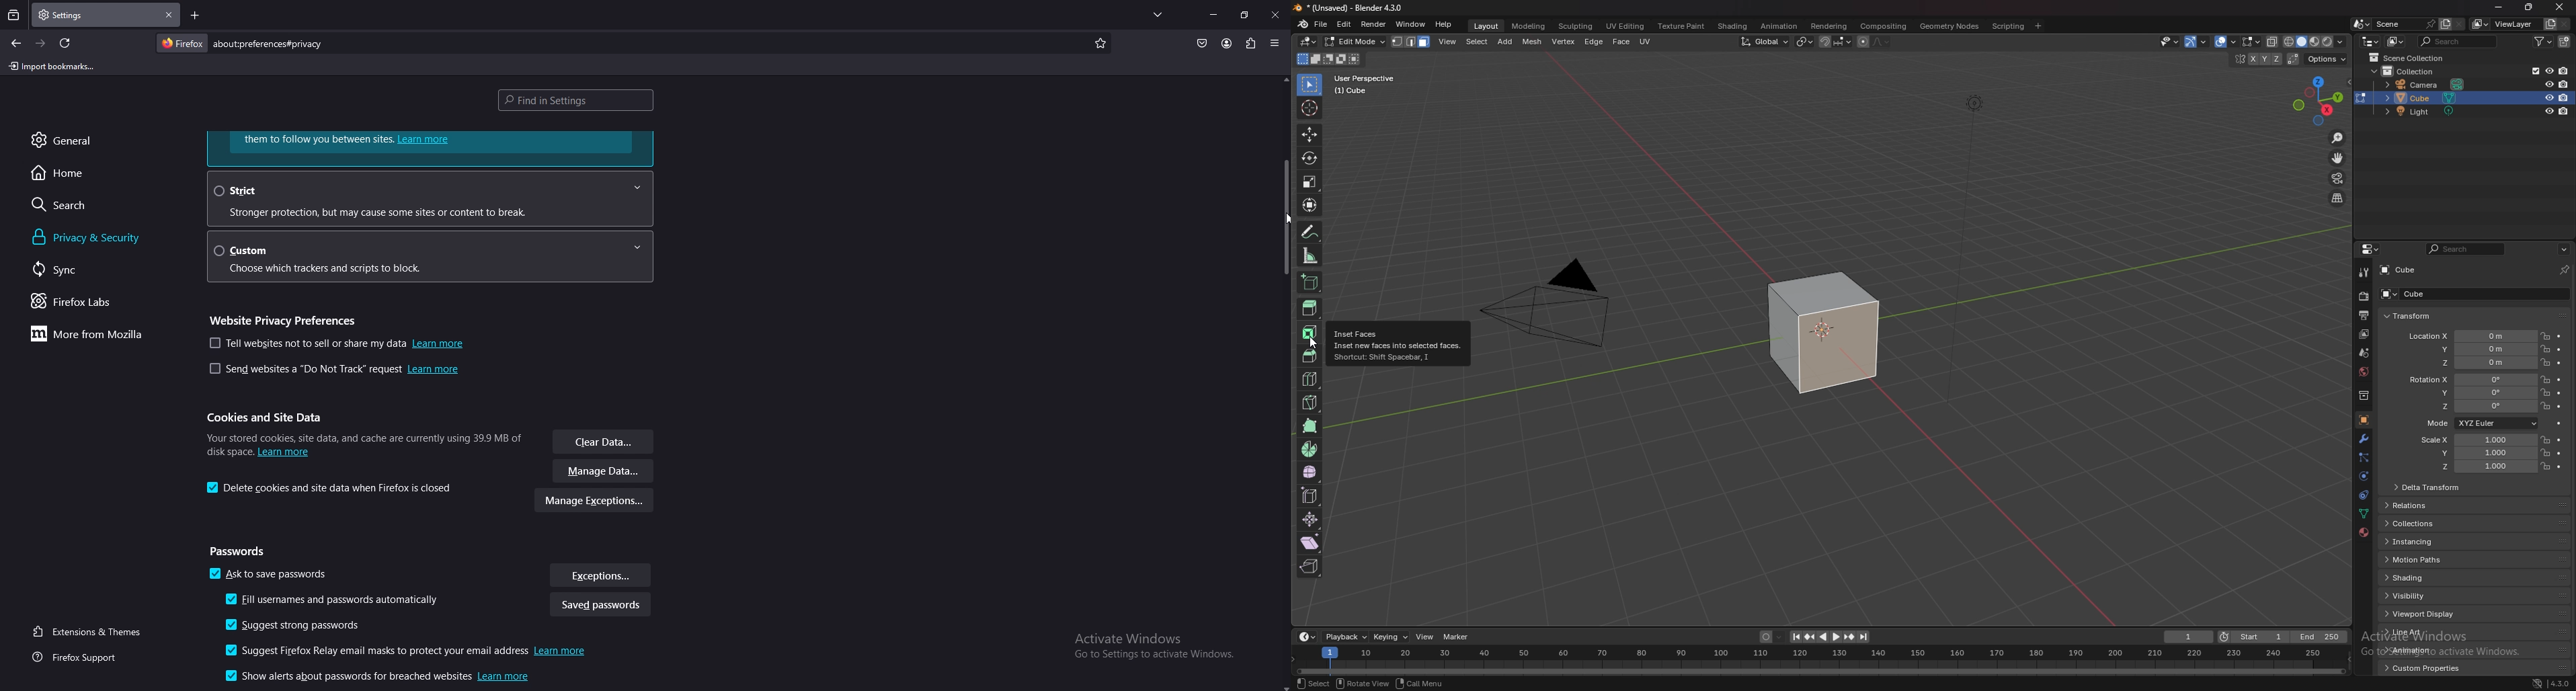 This screenshot has width=2576, height=700. Describe the element at coordinates (363, 442) in the screenshot. I see `info` at that location.